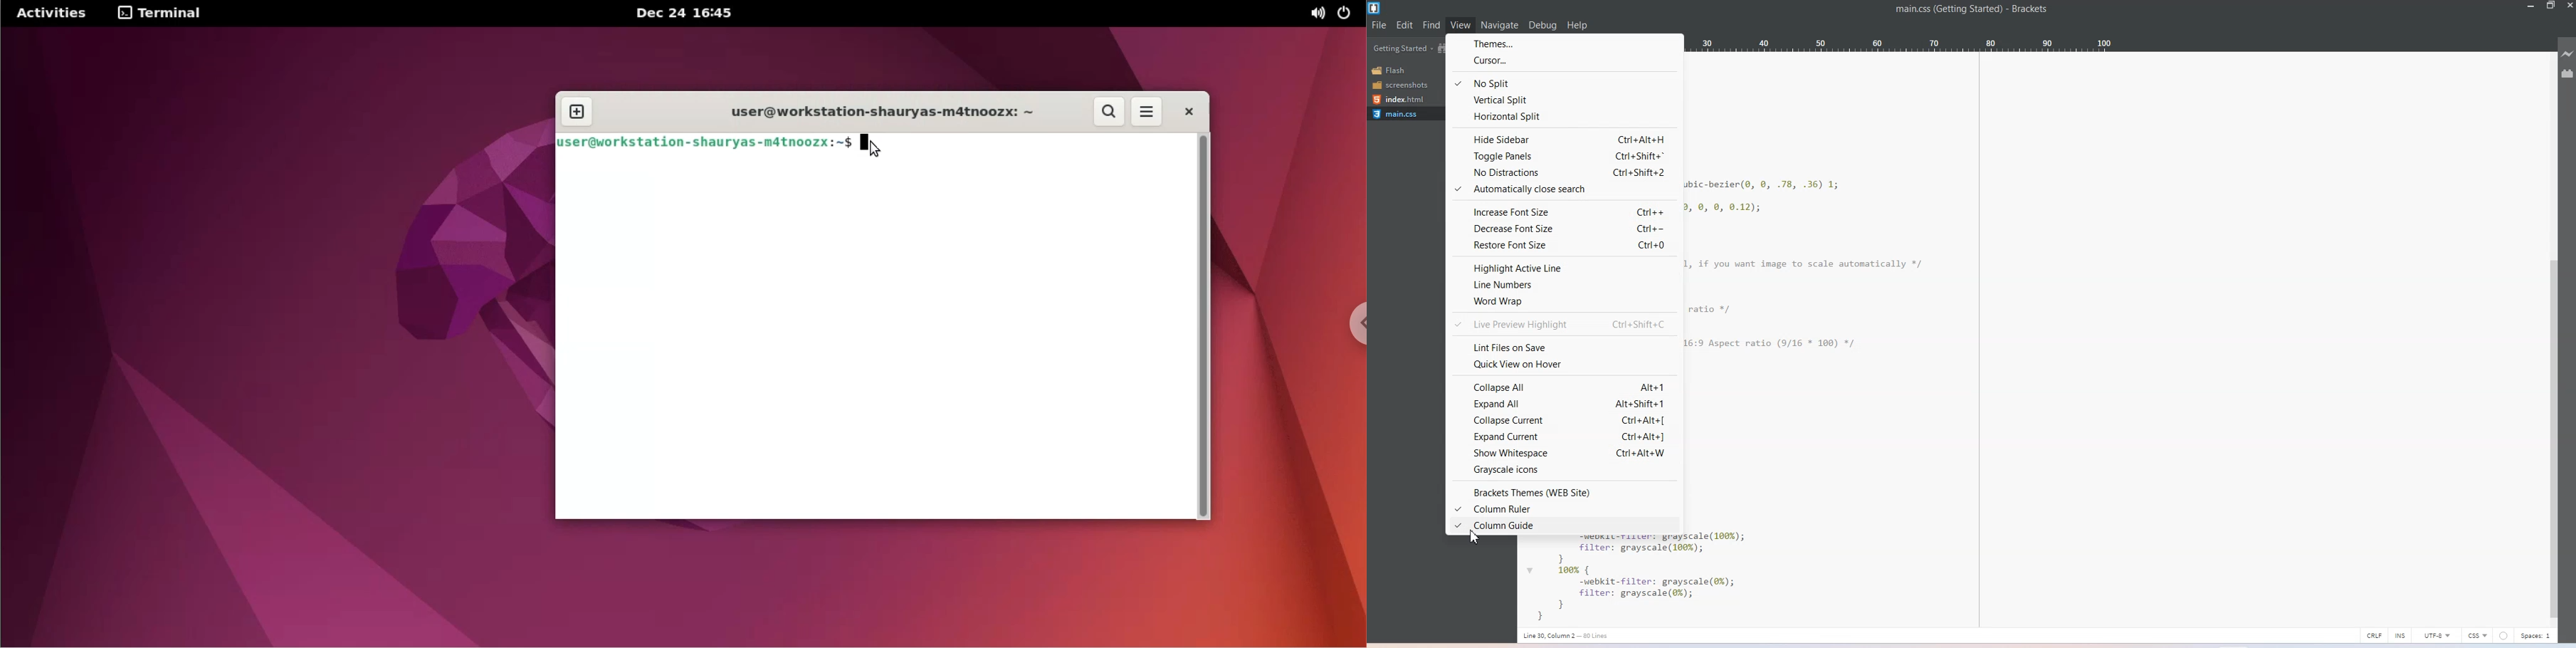 This screenshot has height=672, width=2576. Describe the element at coordinates (1564, 190) in the screenshot. I see `Automatically close search` at that location.